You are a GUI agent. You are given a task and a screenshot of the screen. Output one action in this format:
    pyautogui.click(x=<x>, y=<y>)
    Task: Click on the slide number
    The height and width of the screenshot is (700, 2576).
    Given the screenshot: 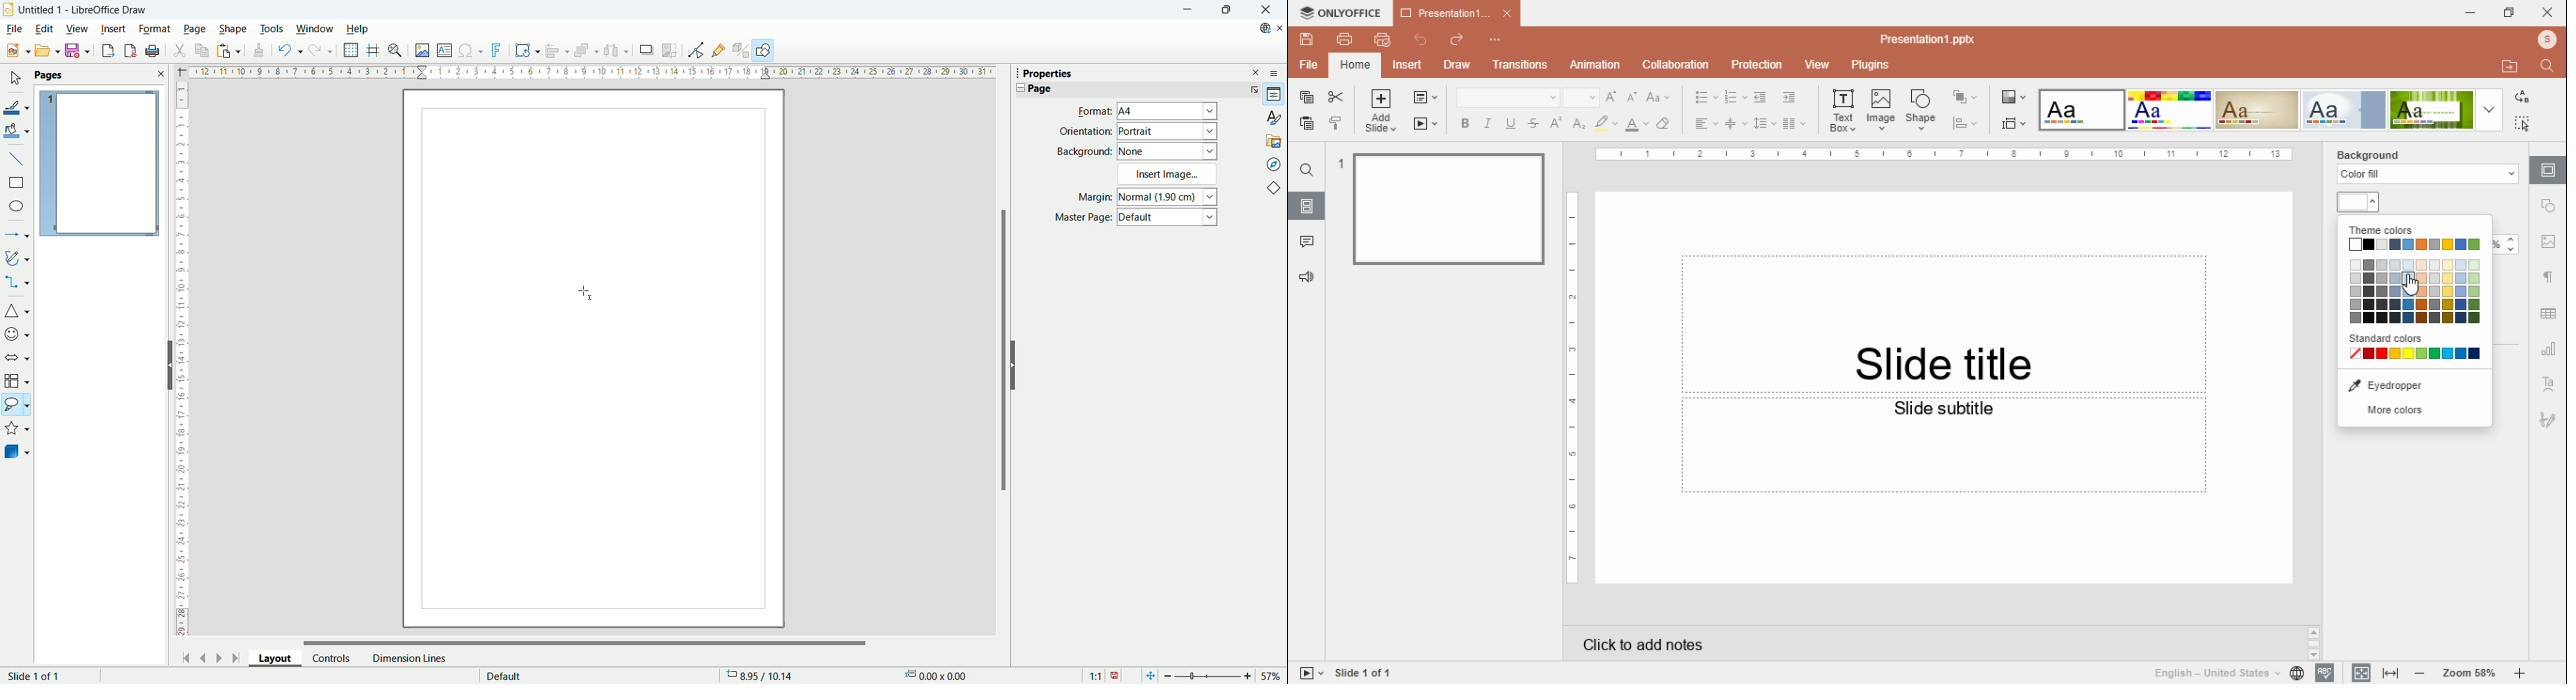 What is the action you would take?
    pyautogui.click(x=1370, y=671)
    